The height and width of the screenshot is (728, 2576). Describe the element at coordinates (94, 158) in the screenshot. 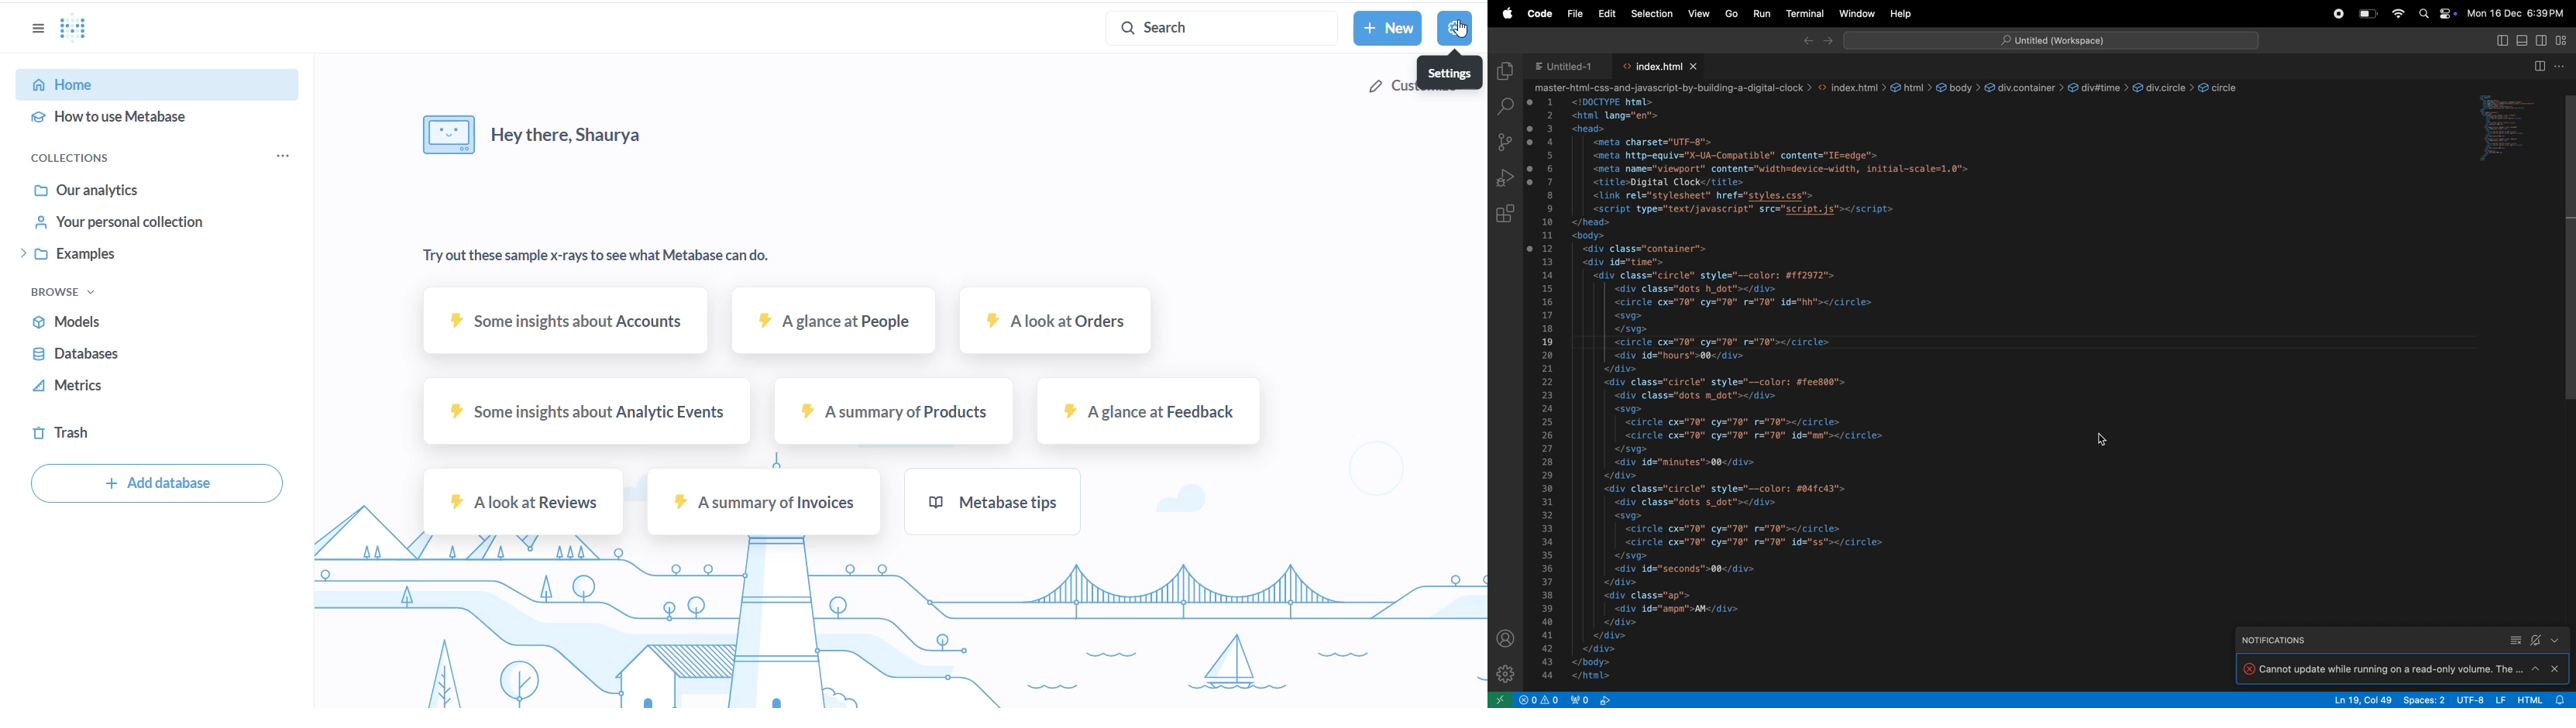

I see `collections` at that location.